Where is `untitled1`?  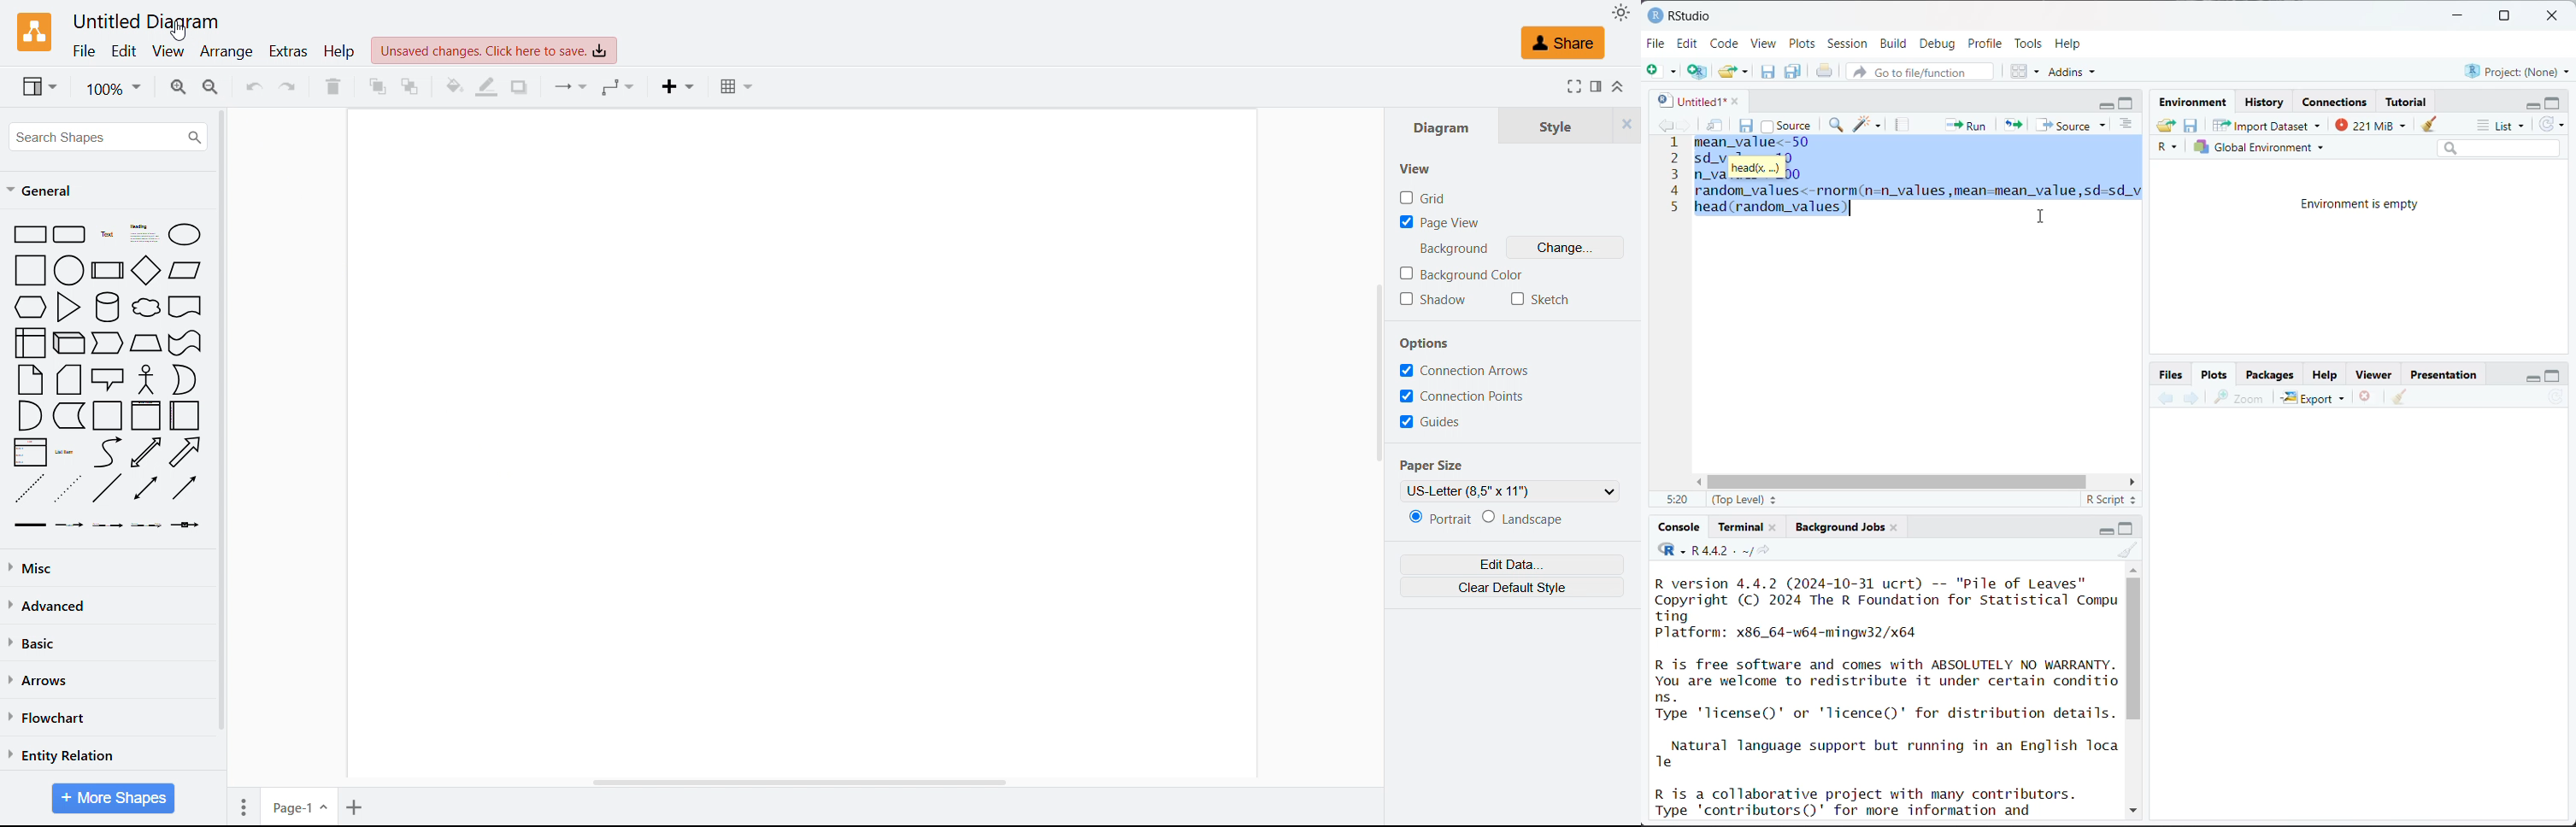
untitled1 is located at coordinates (1688, 100).